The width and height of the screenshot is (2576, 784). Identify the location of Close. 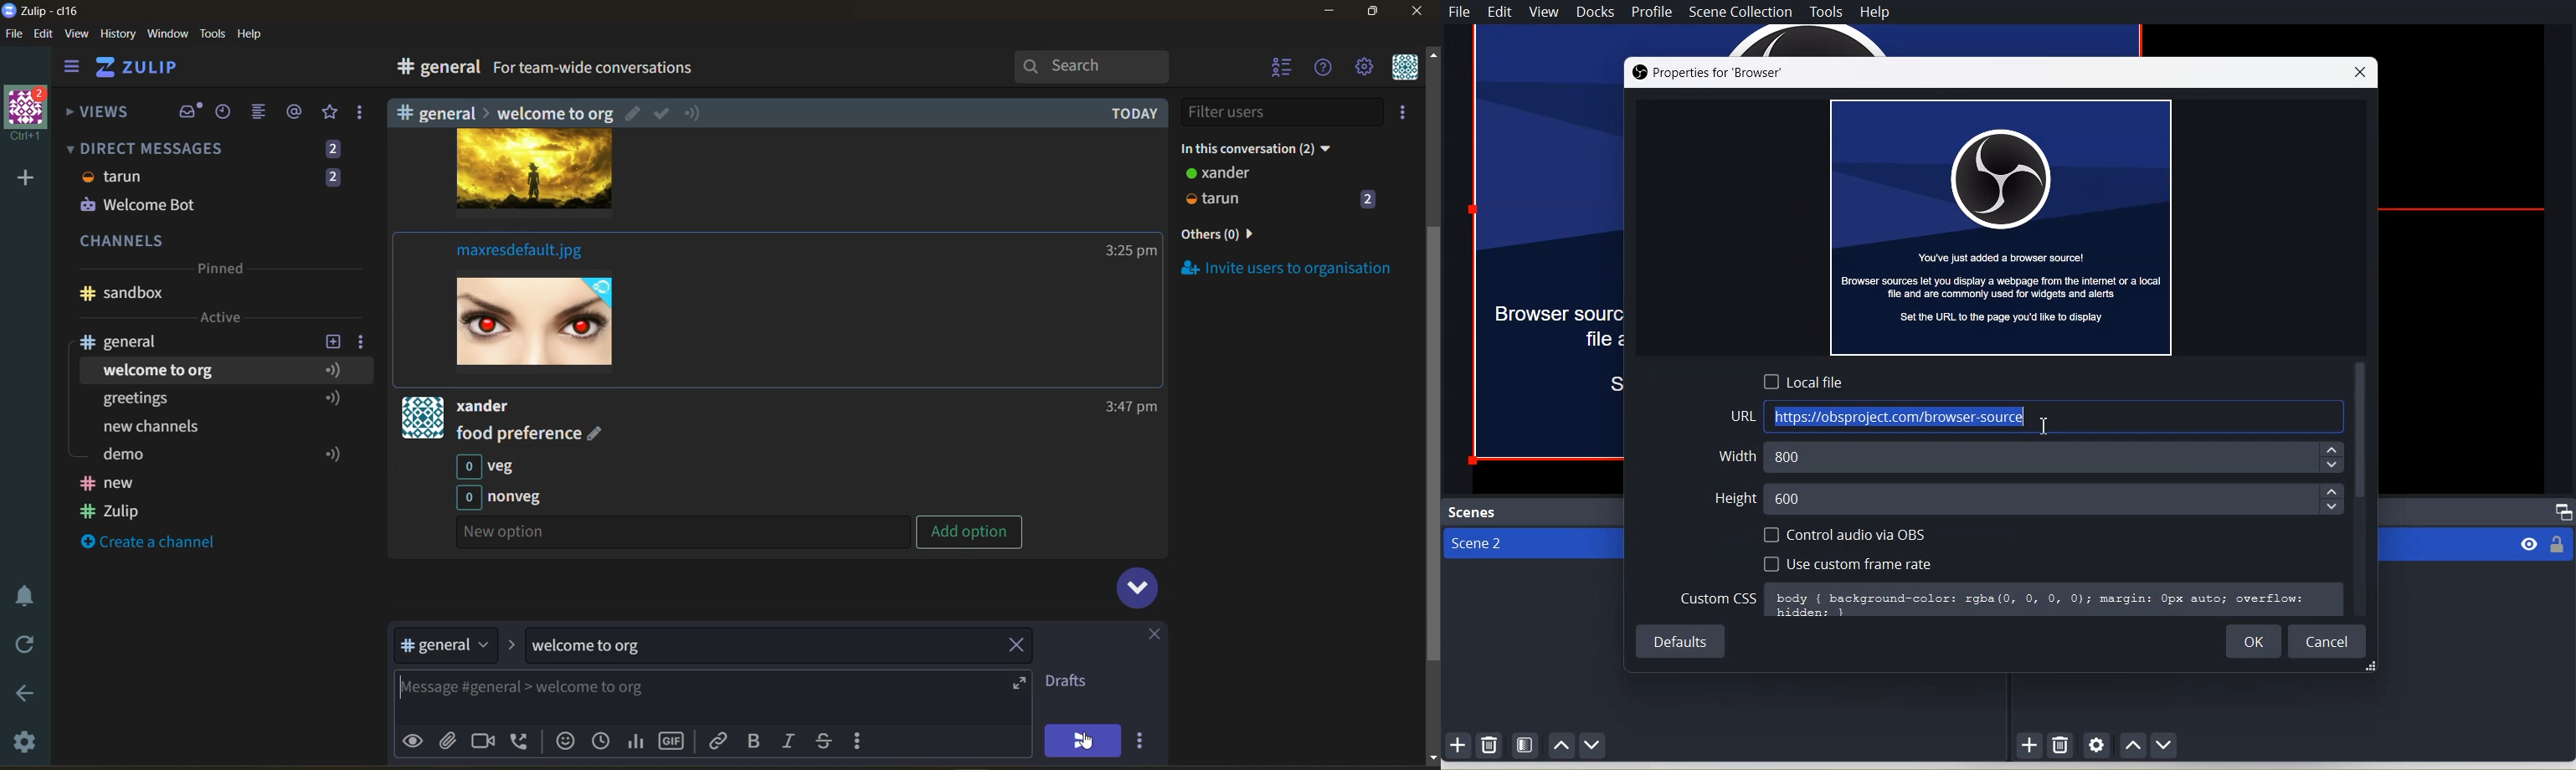
(2363, 71).